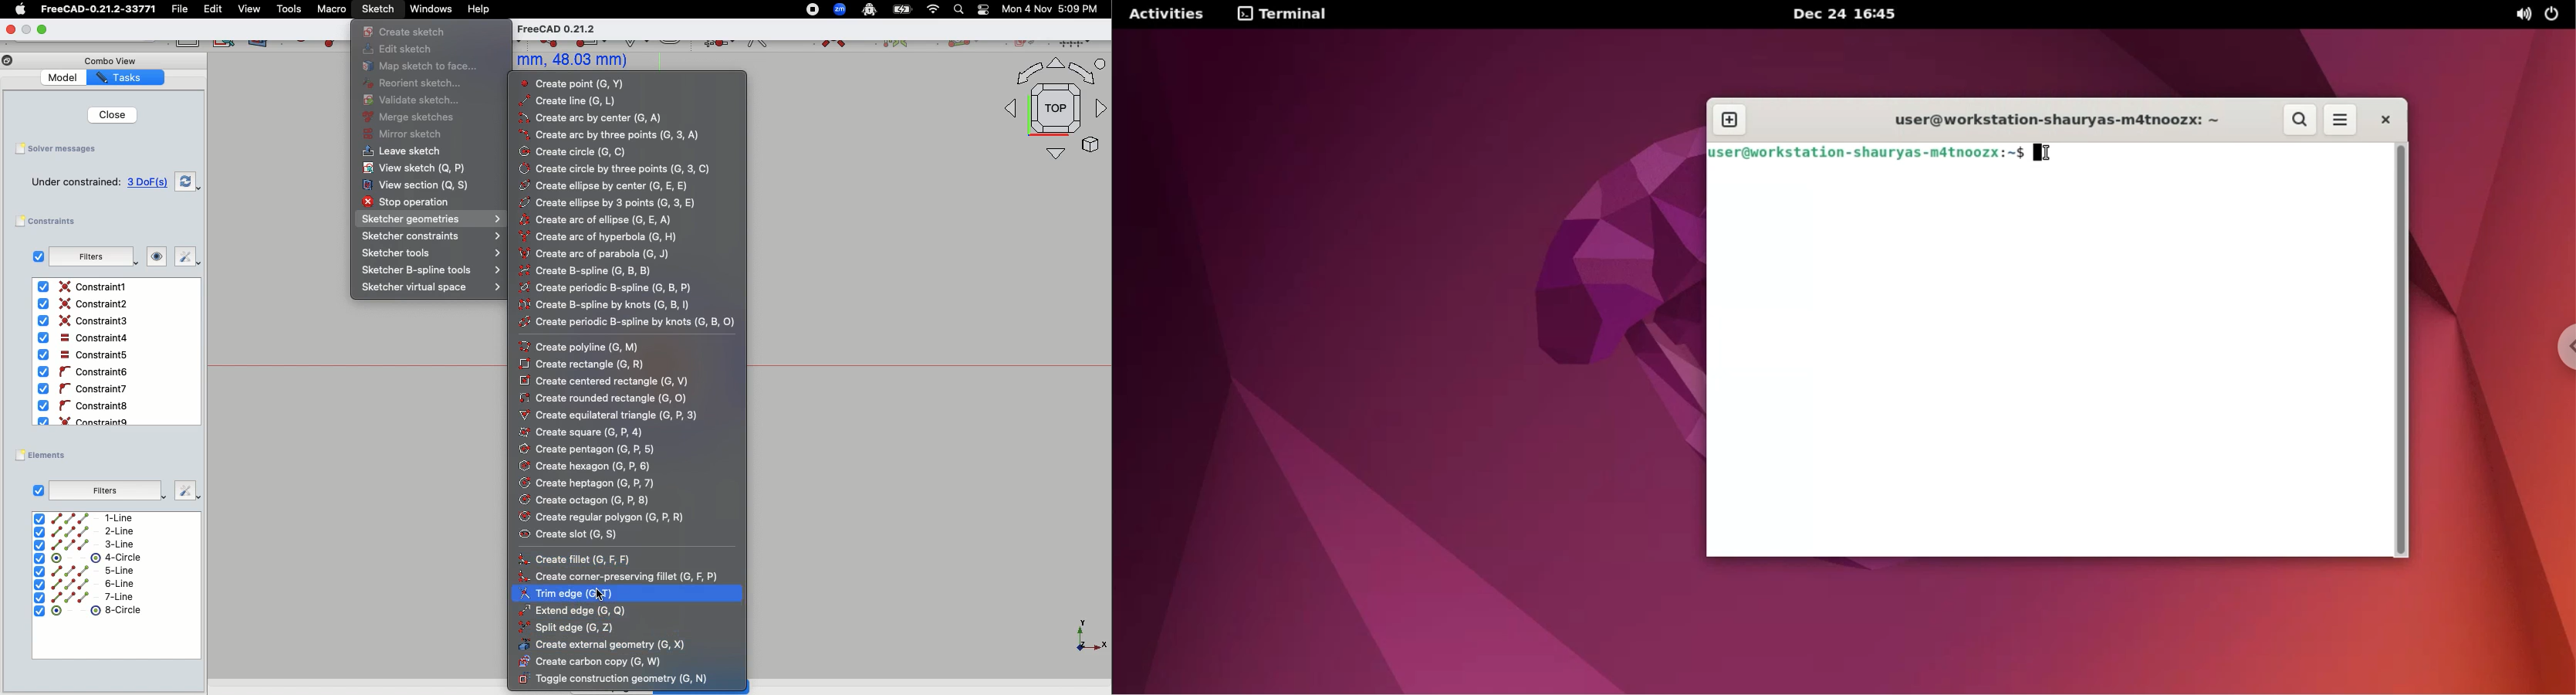  Describe the element at coordinates (595, 663) in the screenshot. I see `Create carbon copy (G, W)` at that location.